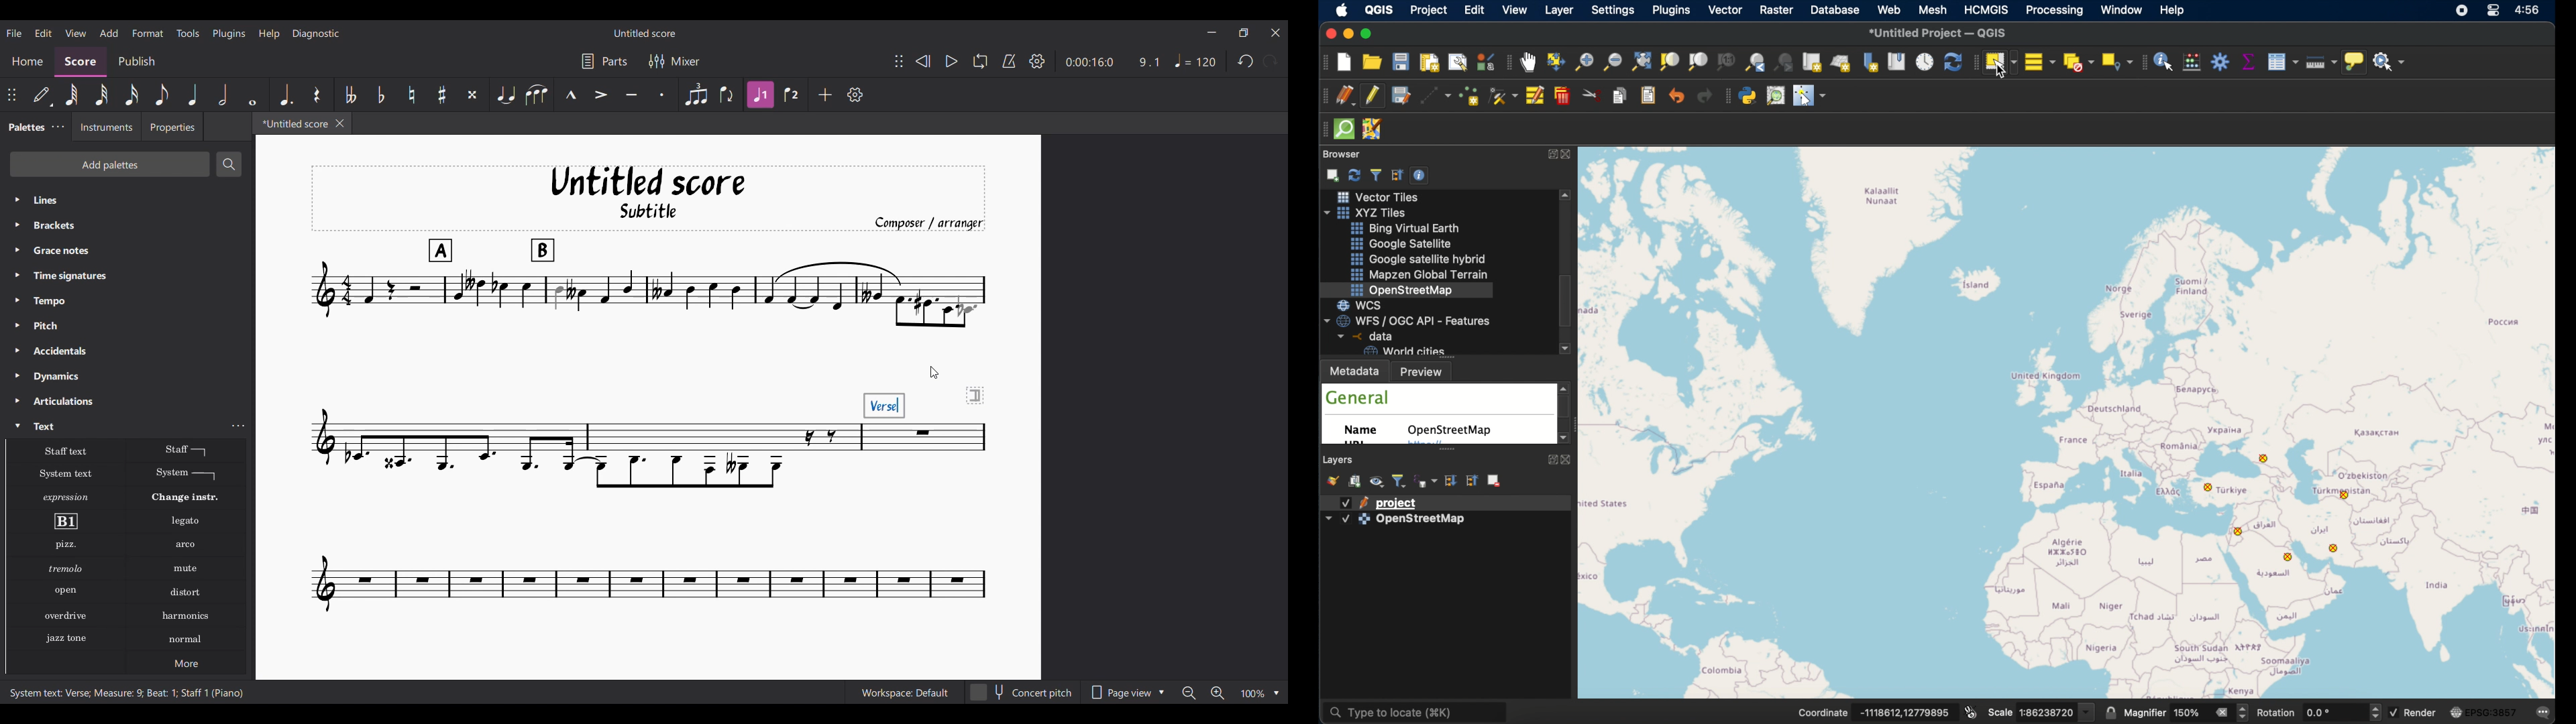 This screenshot has height=728, width=2576. Describe the element at coordinates (1270, 61) in the screenshot. I see `Redo` at that location.